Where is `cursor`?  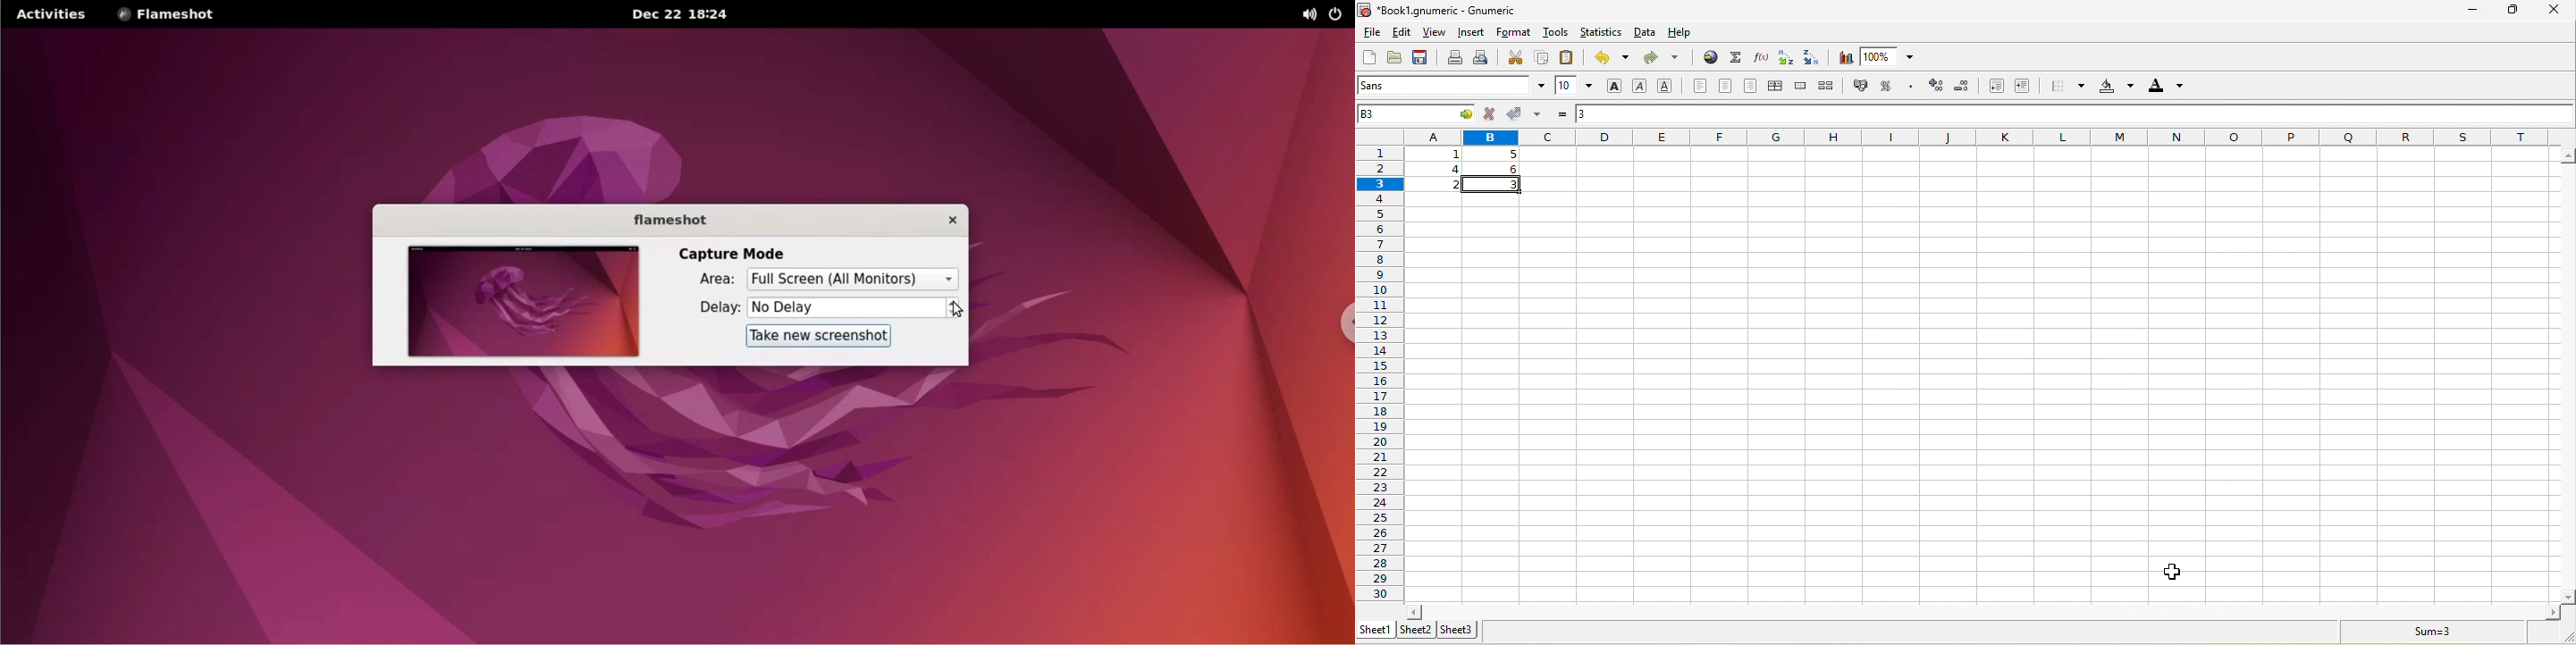
cursor is located at coordinates (2177, 572).